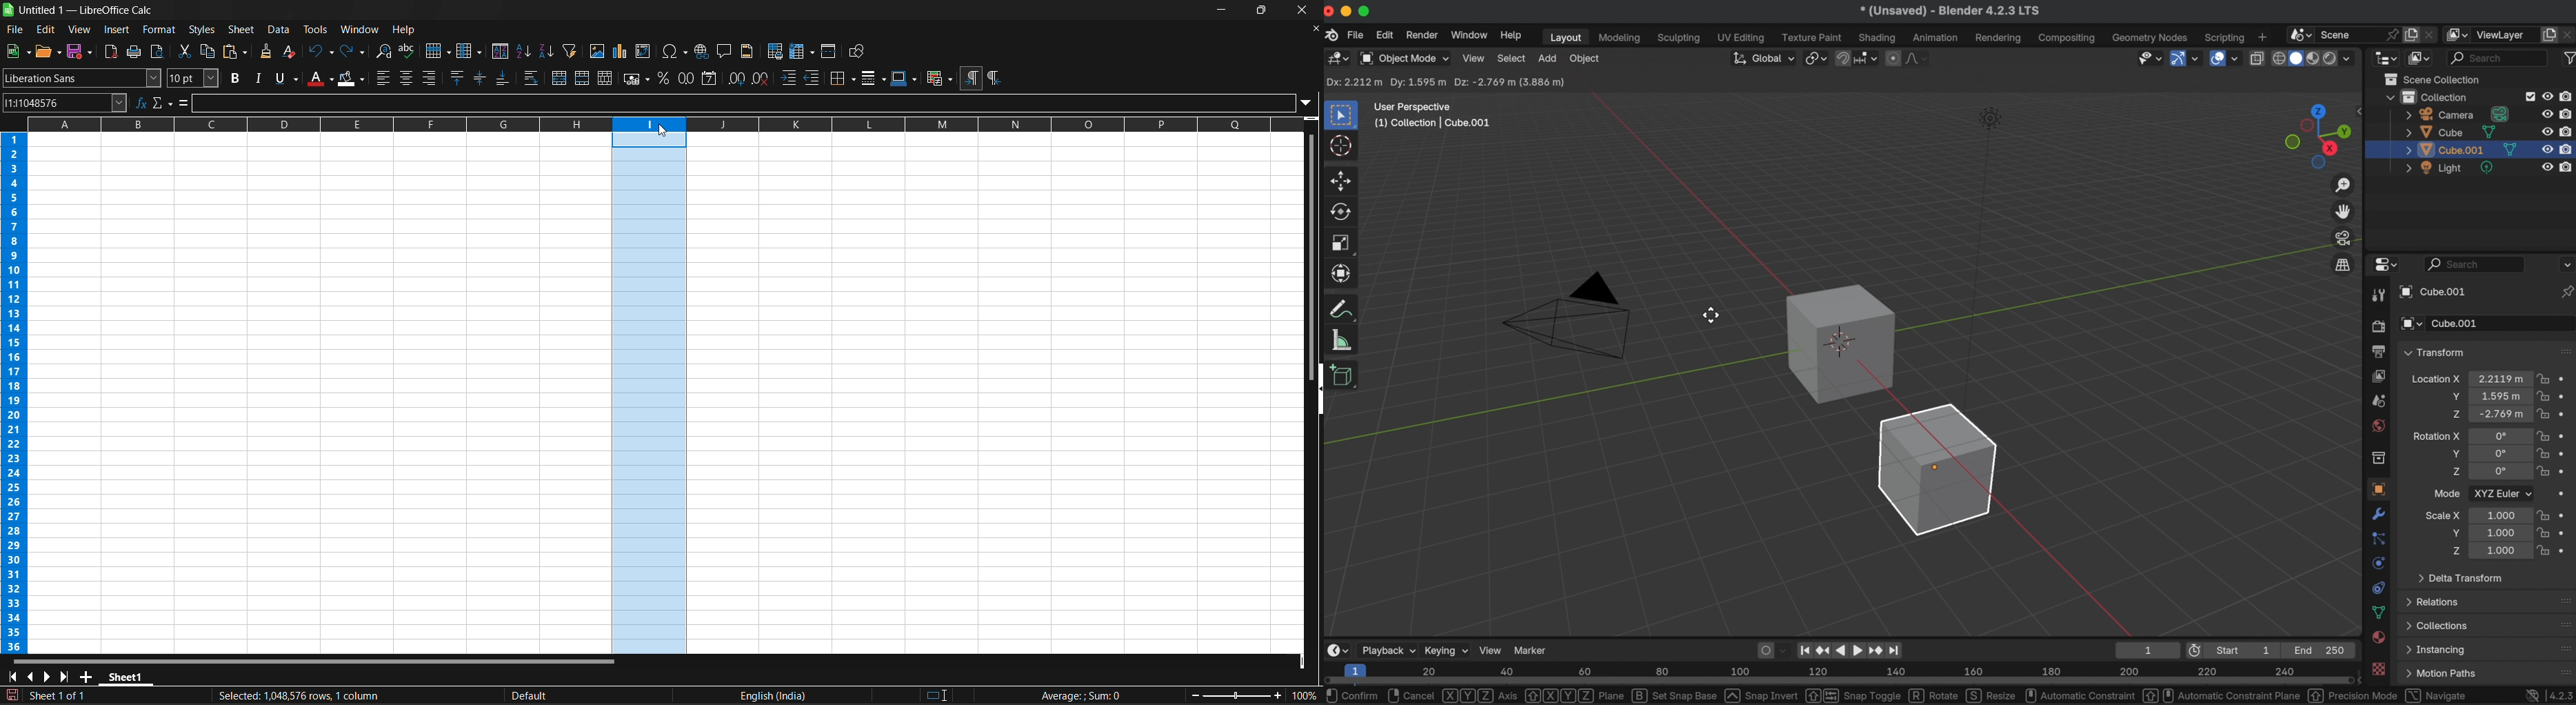  What do you see at coordinates (481, 78) in the screenshot?
I see `center vertically` at bounding box center [481, 78].